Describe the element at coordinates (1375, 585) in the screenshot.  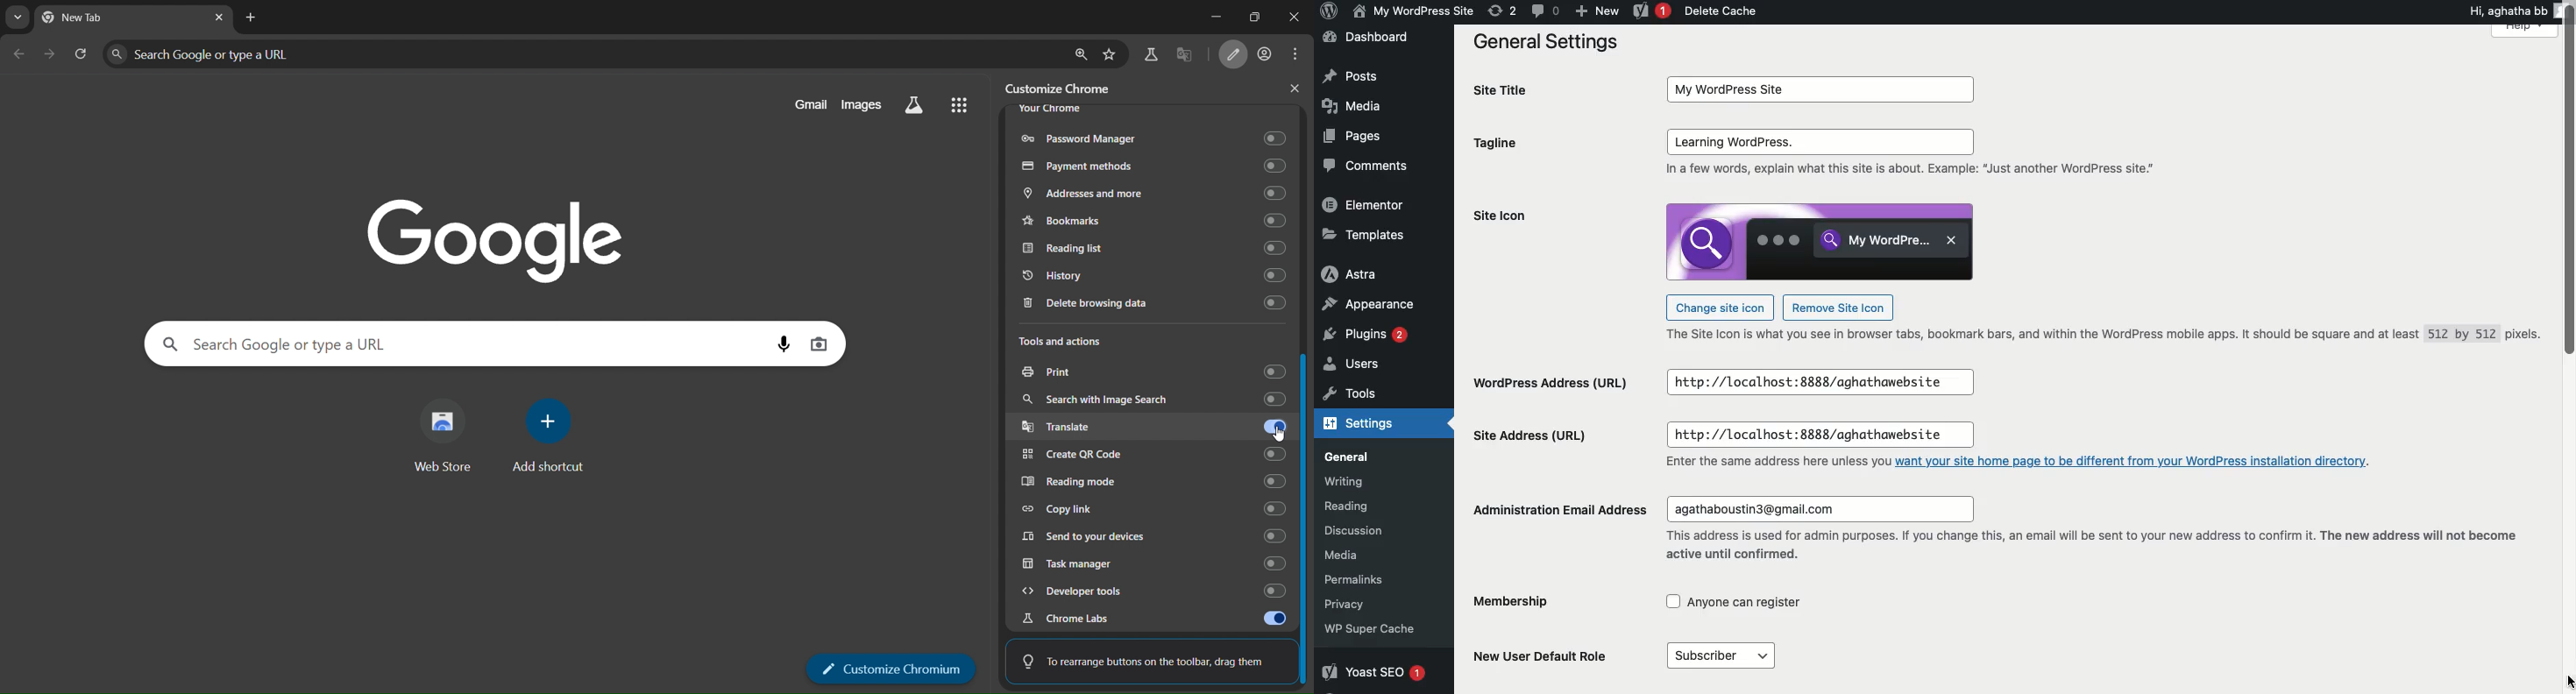
I see `Permalinks` at that location.